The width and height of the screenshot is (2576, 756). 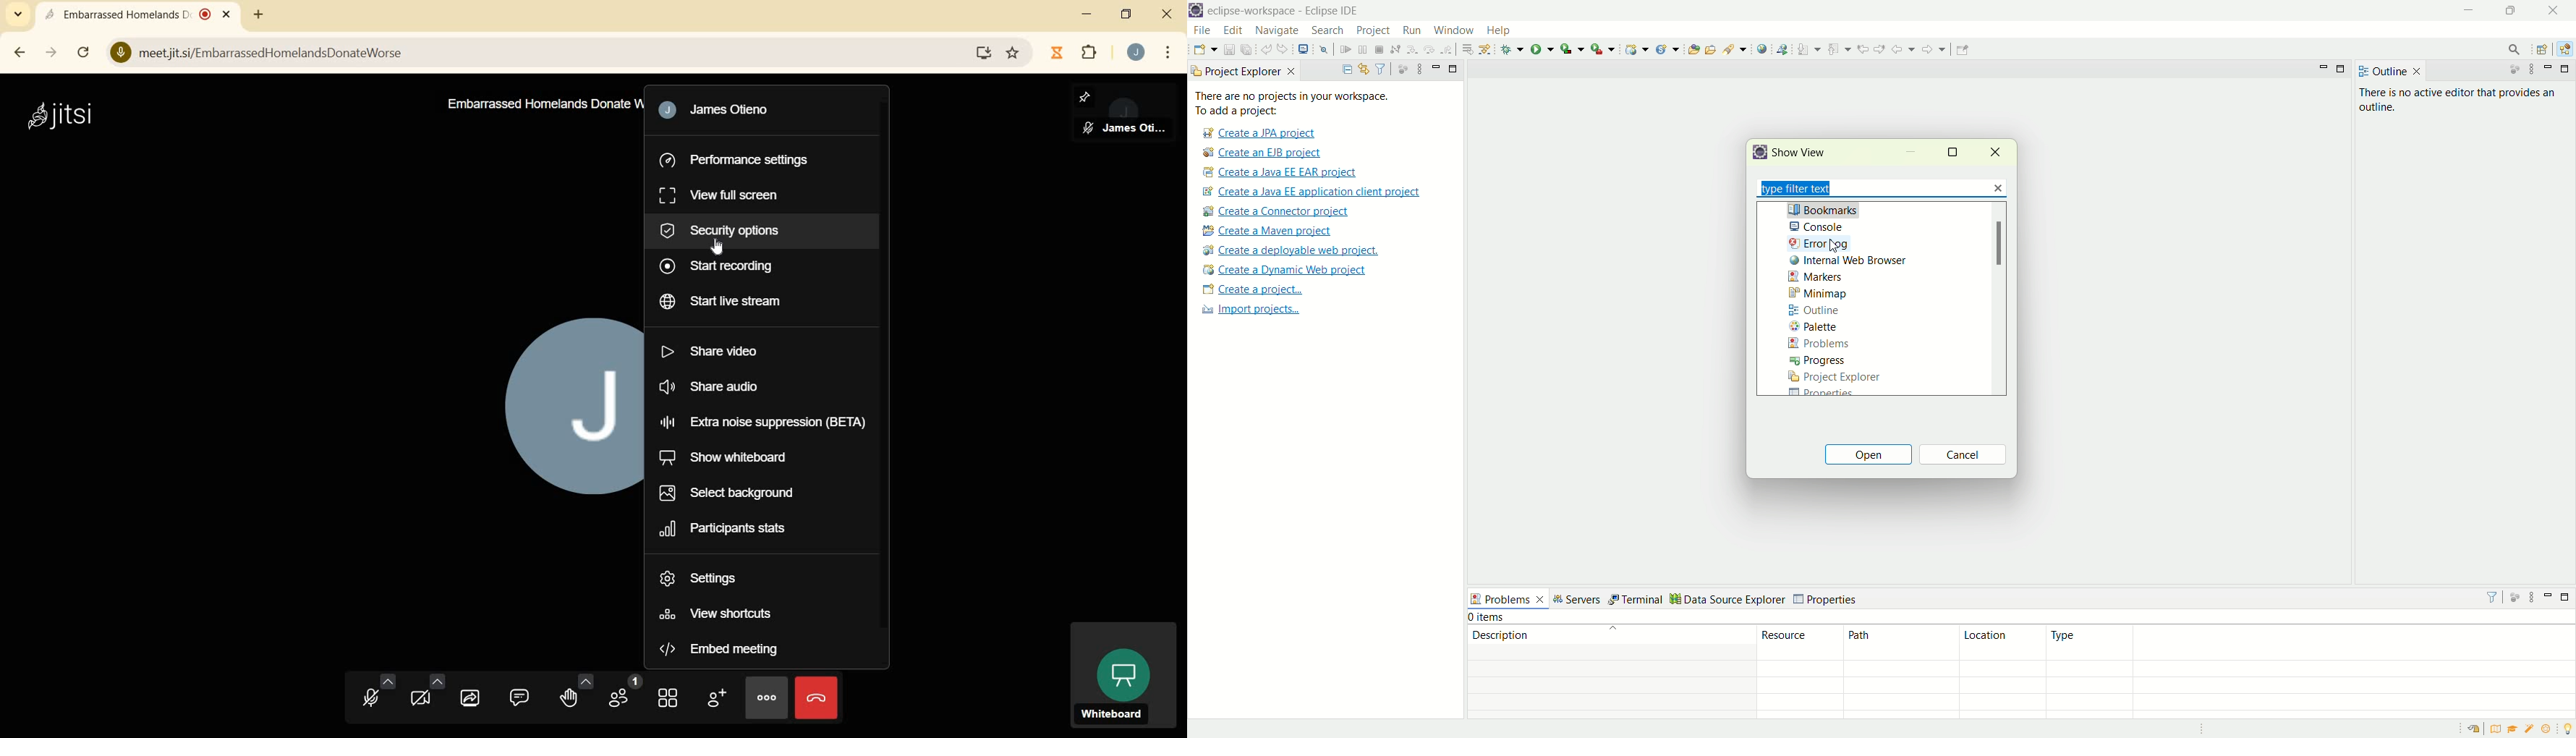 What do you see at coordinates (1364, 48) in the screenshot?
I see `suspend` at bounding box center [1364, 48].